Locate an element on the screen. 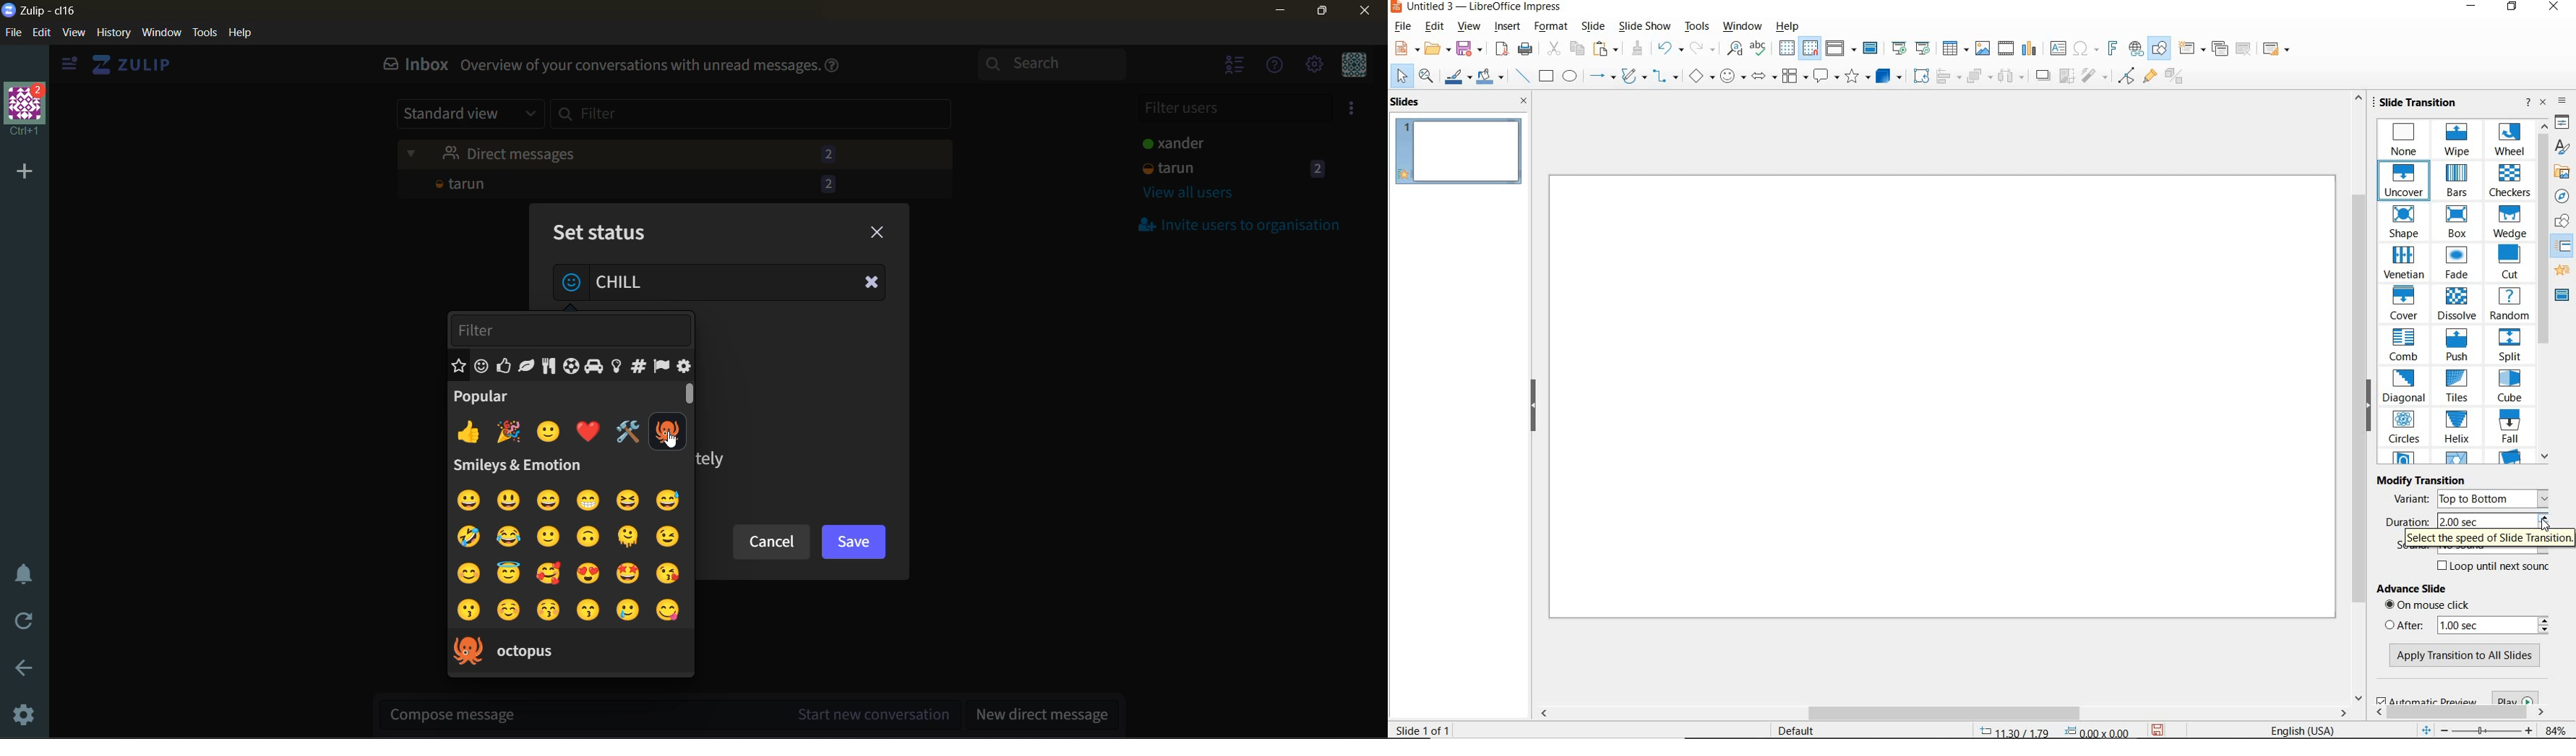 The image size is (2576, 756). Clear is located at coordinates (872, 284).